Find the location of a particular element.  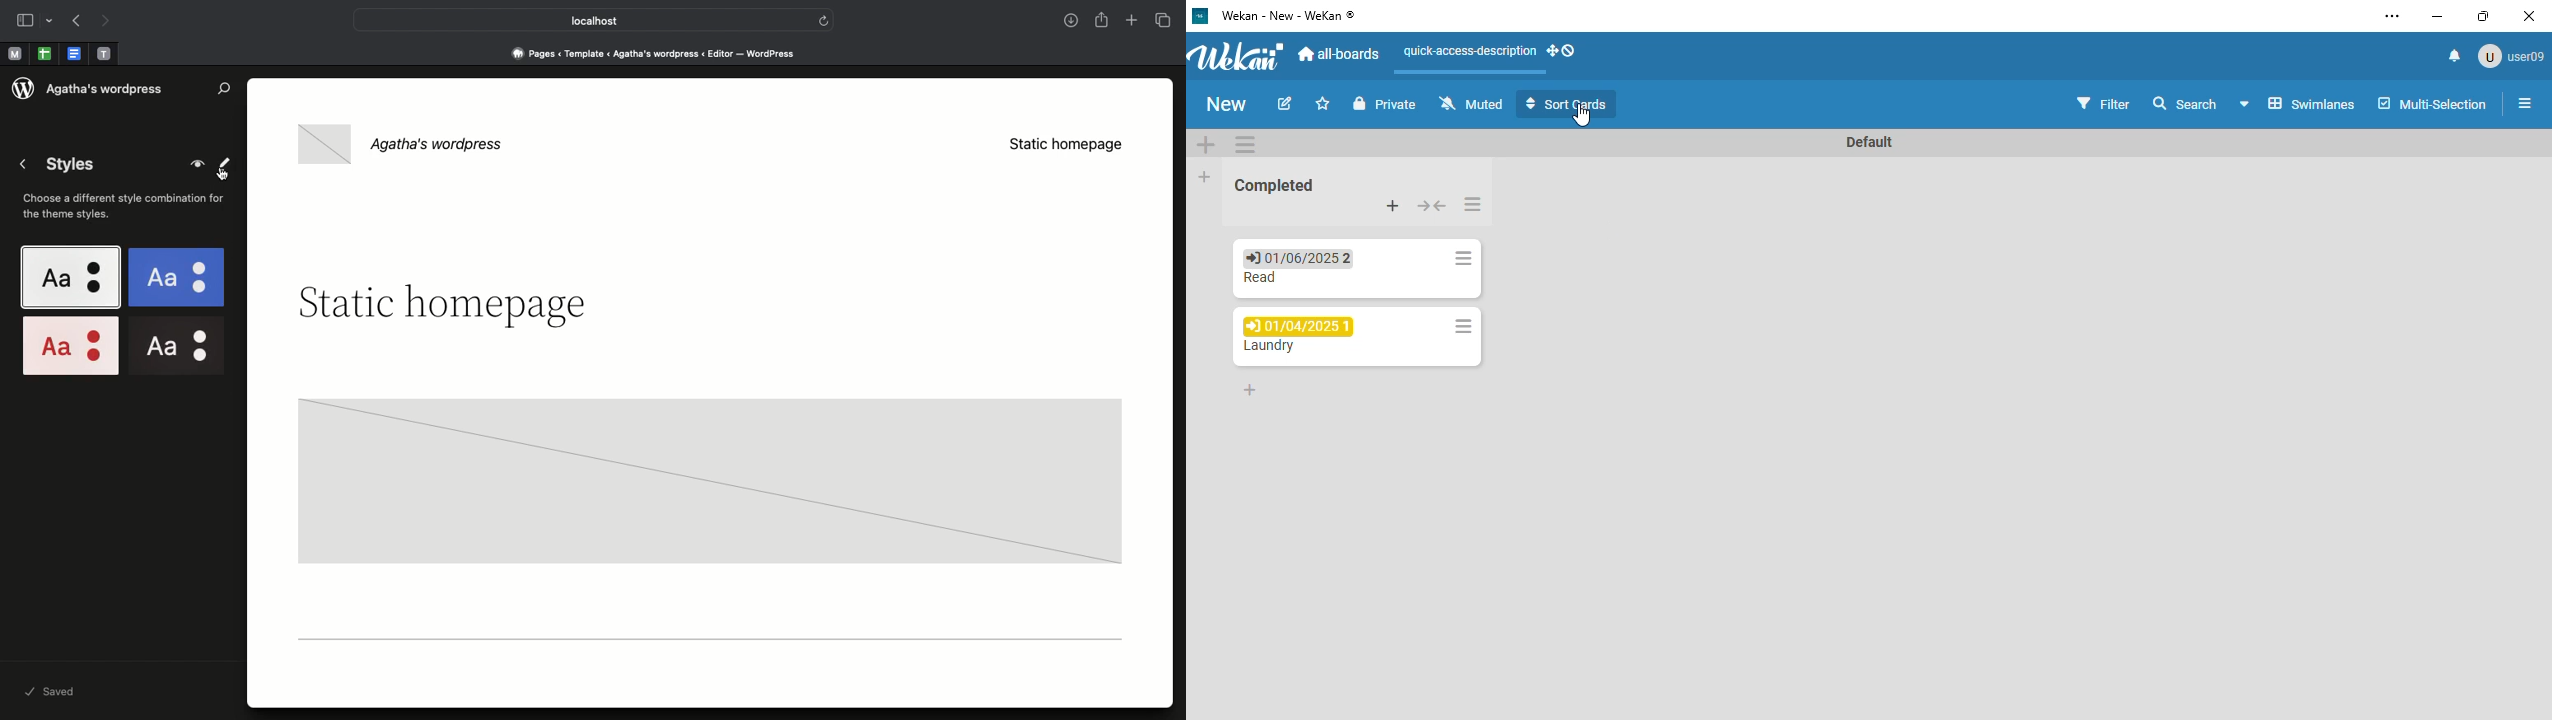

user profile is located at coordinates (2510, 56).